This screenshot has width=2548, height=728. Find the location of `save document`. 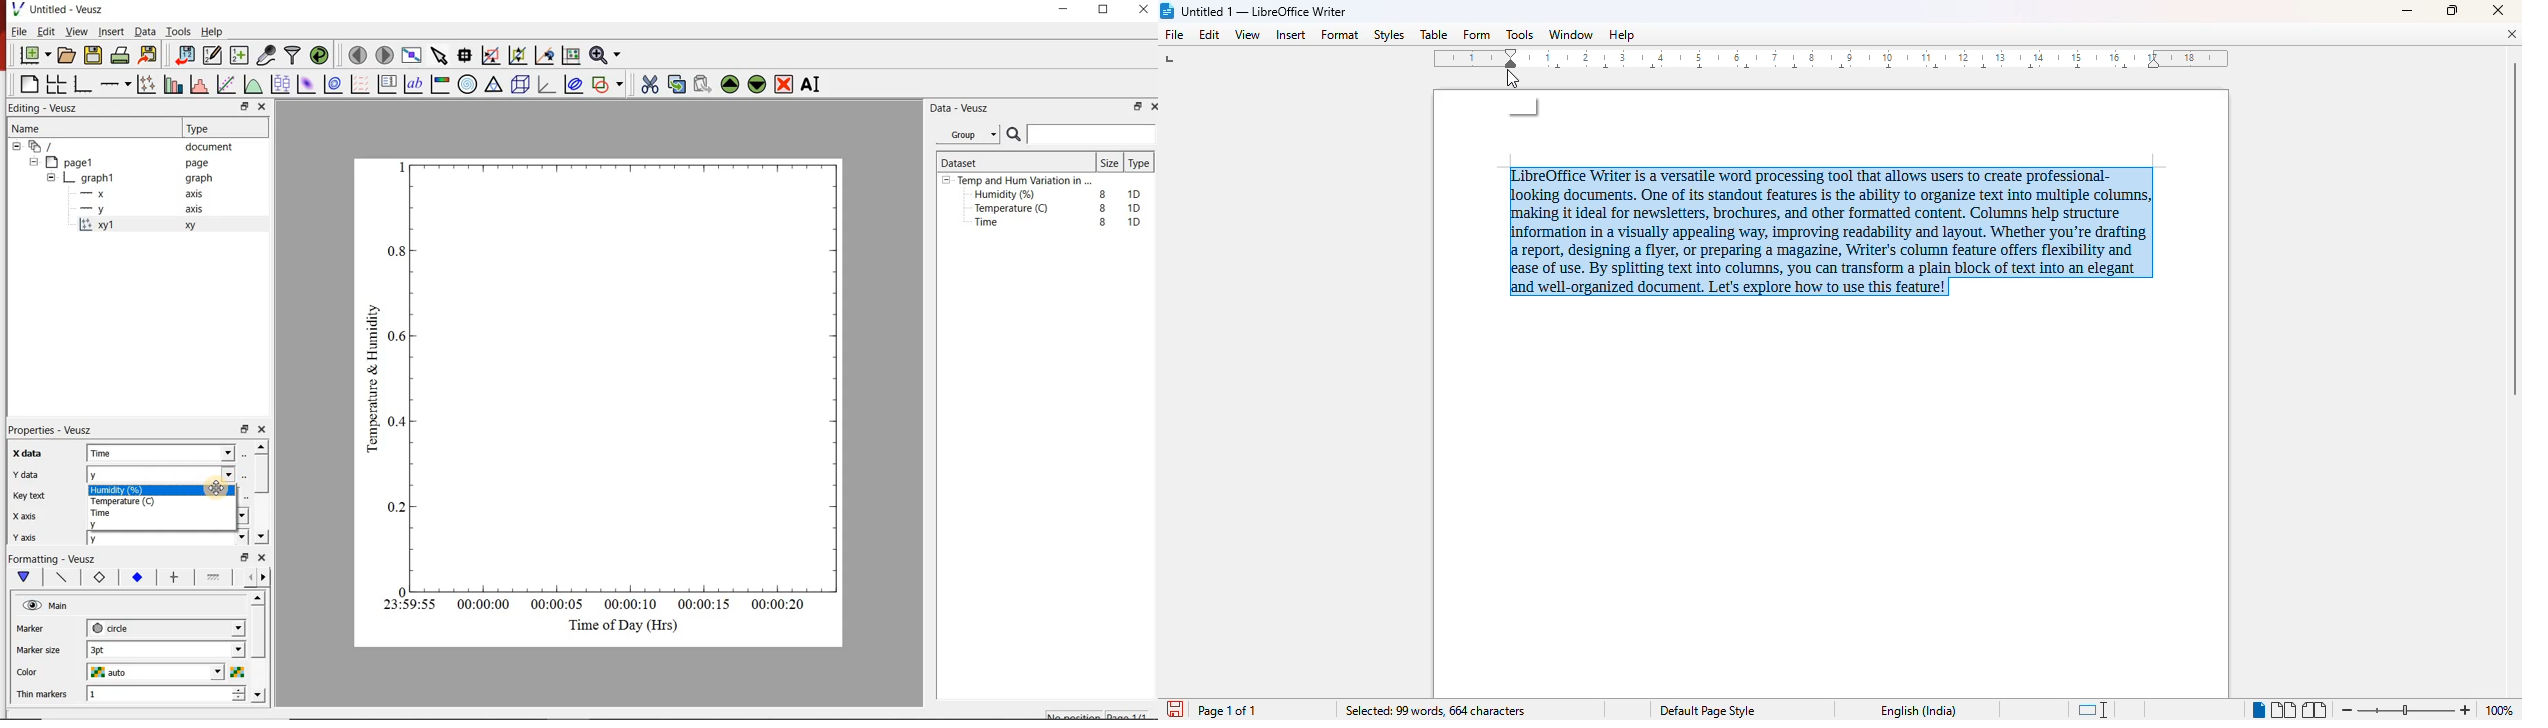

save document is located at coordinates (1174, 709).